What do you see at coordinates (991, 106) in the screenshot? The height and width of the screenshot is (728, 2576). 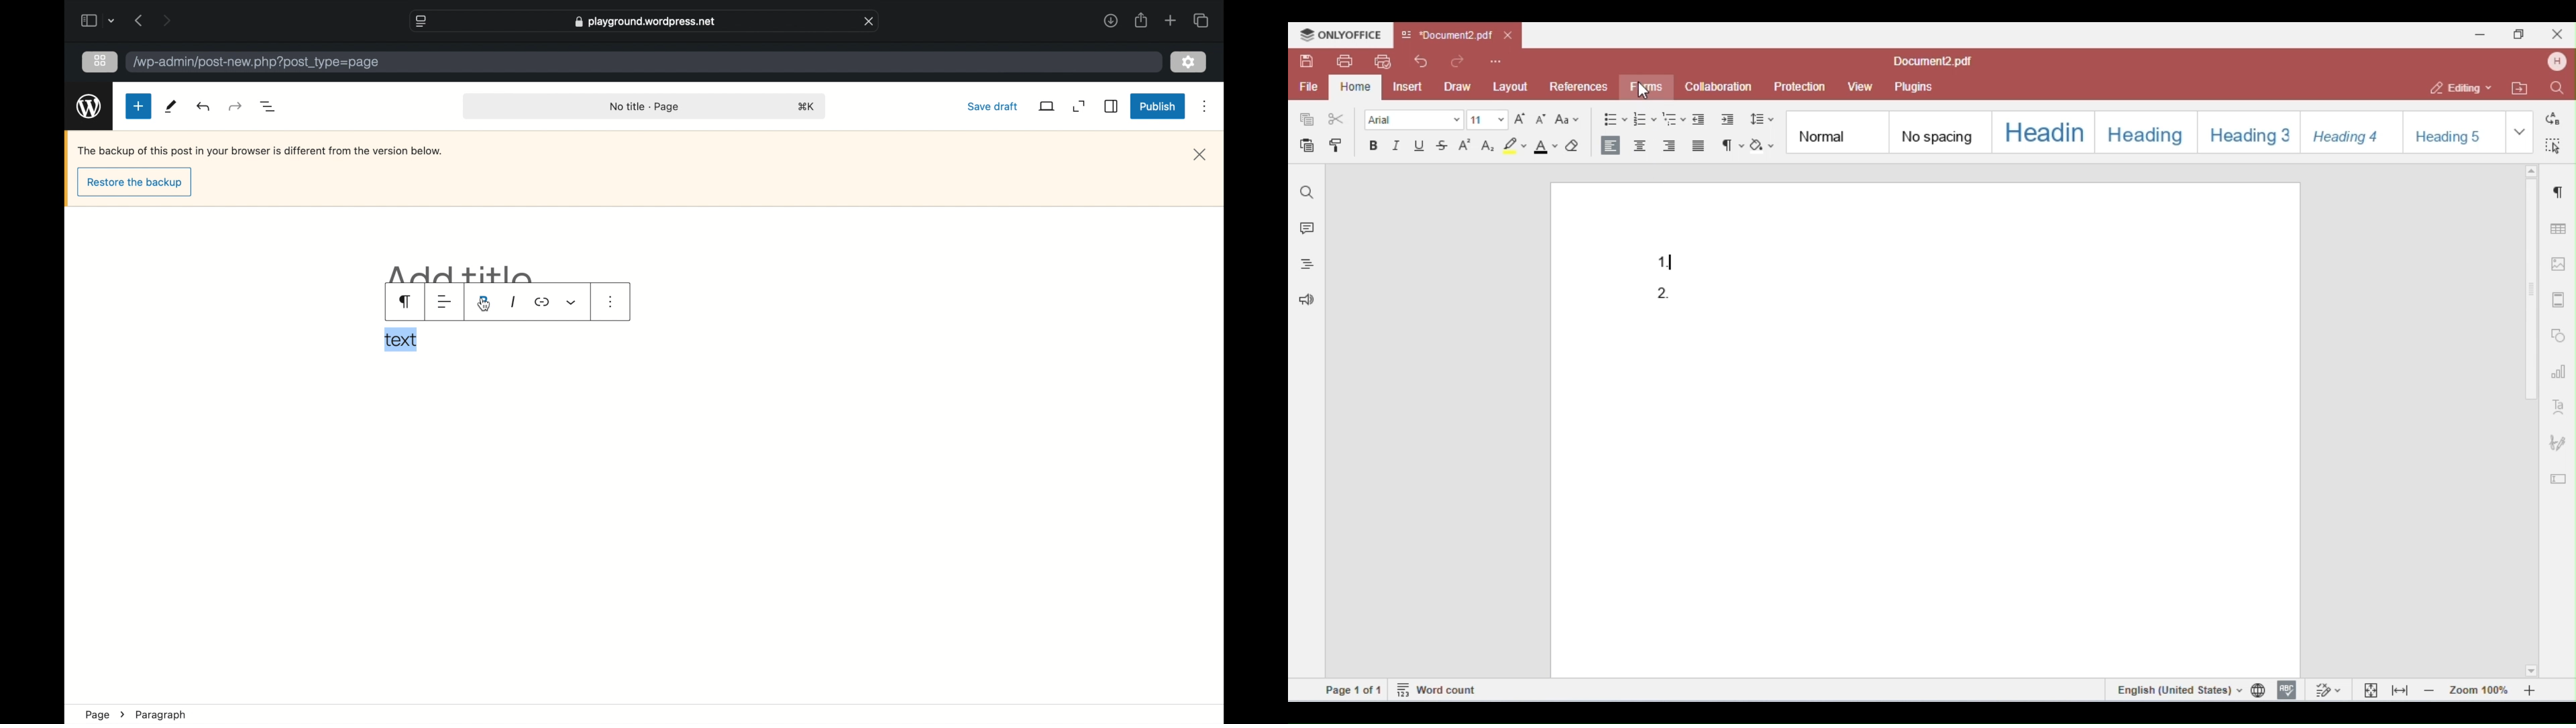 I see `save draft` at bounding box center [991, 106].